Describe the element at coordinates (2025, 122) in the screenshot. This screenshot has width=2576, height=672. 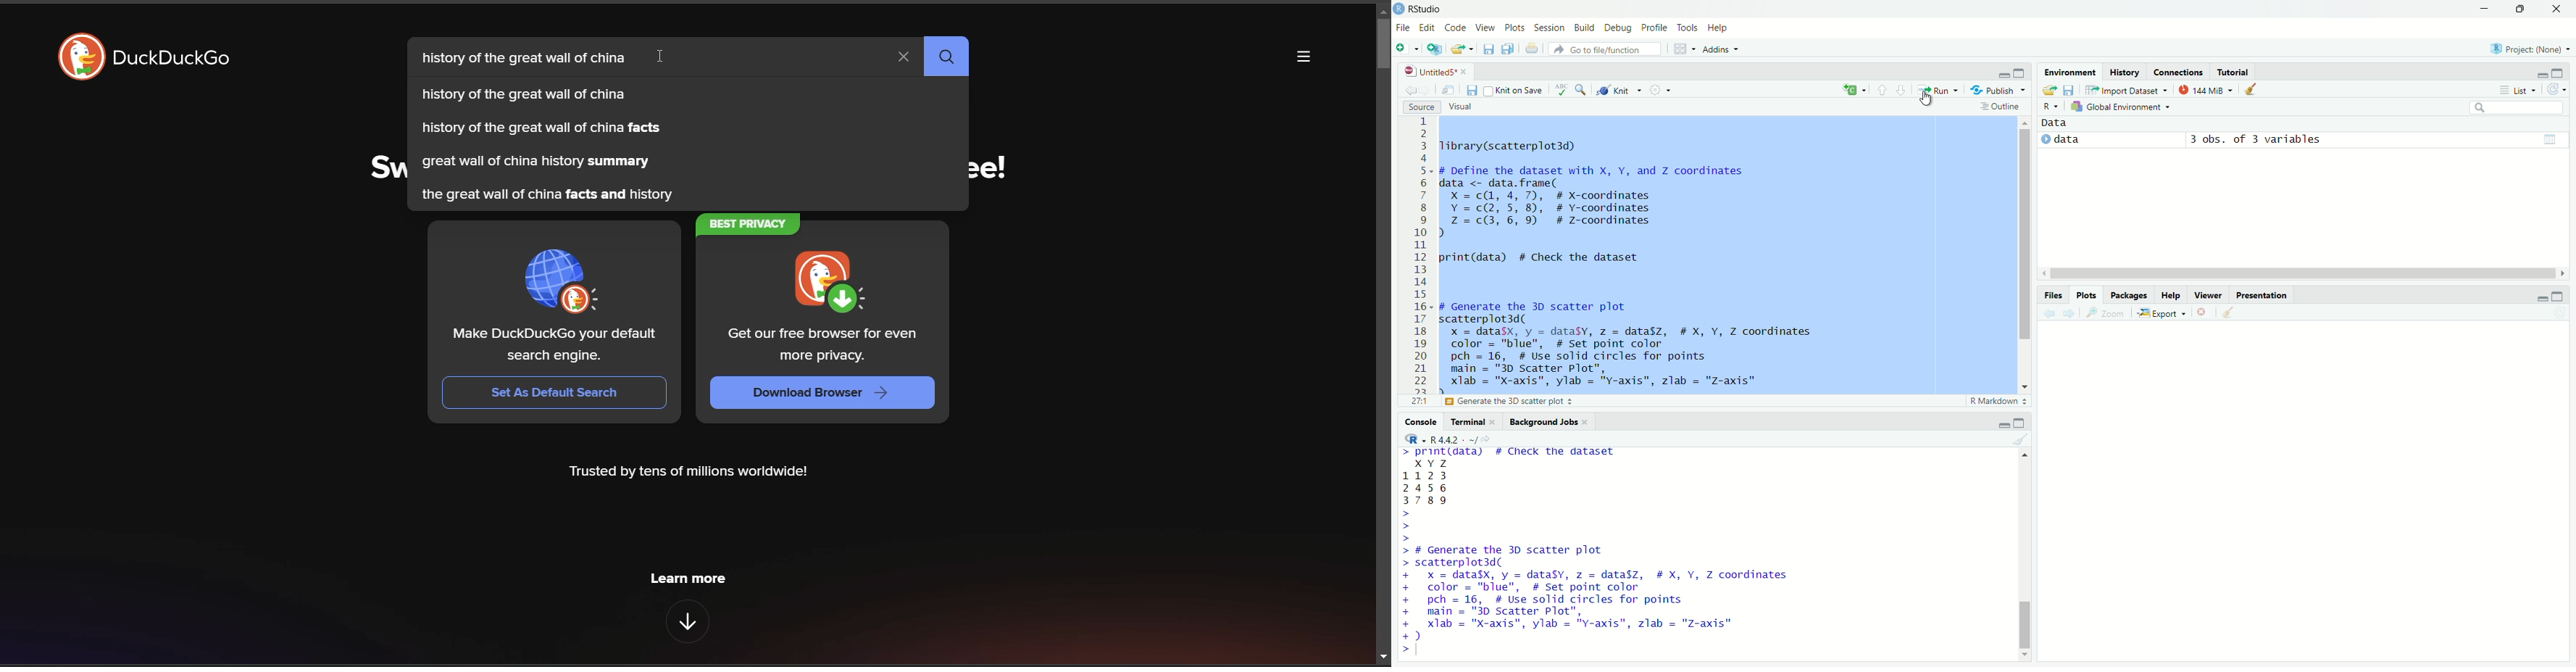
I see `move top` at that location.